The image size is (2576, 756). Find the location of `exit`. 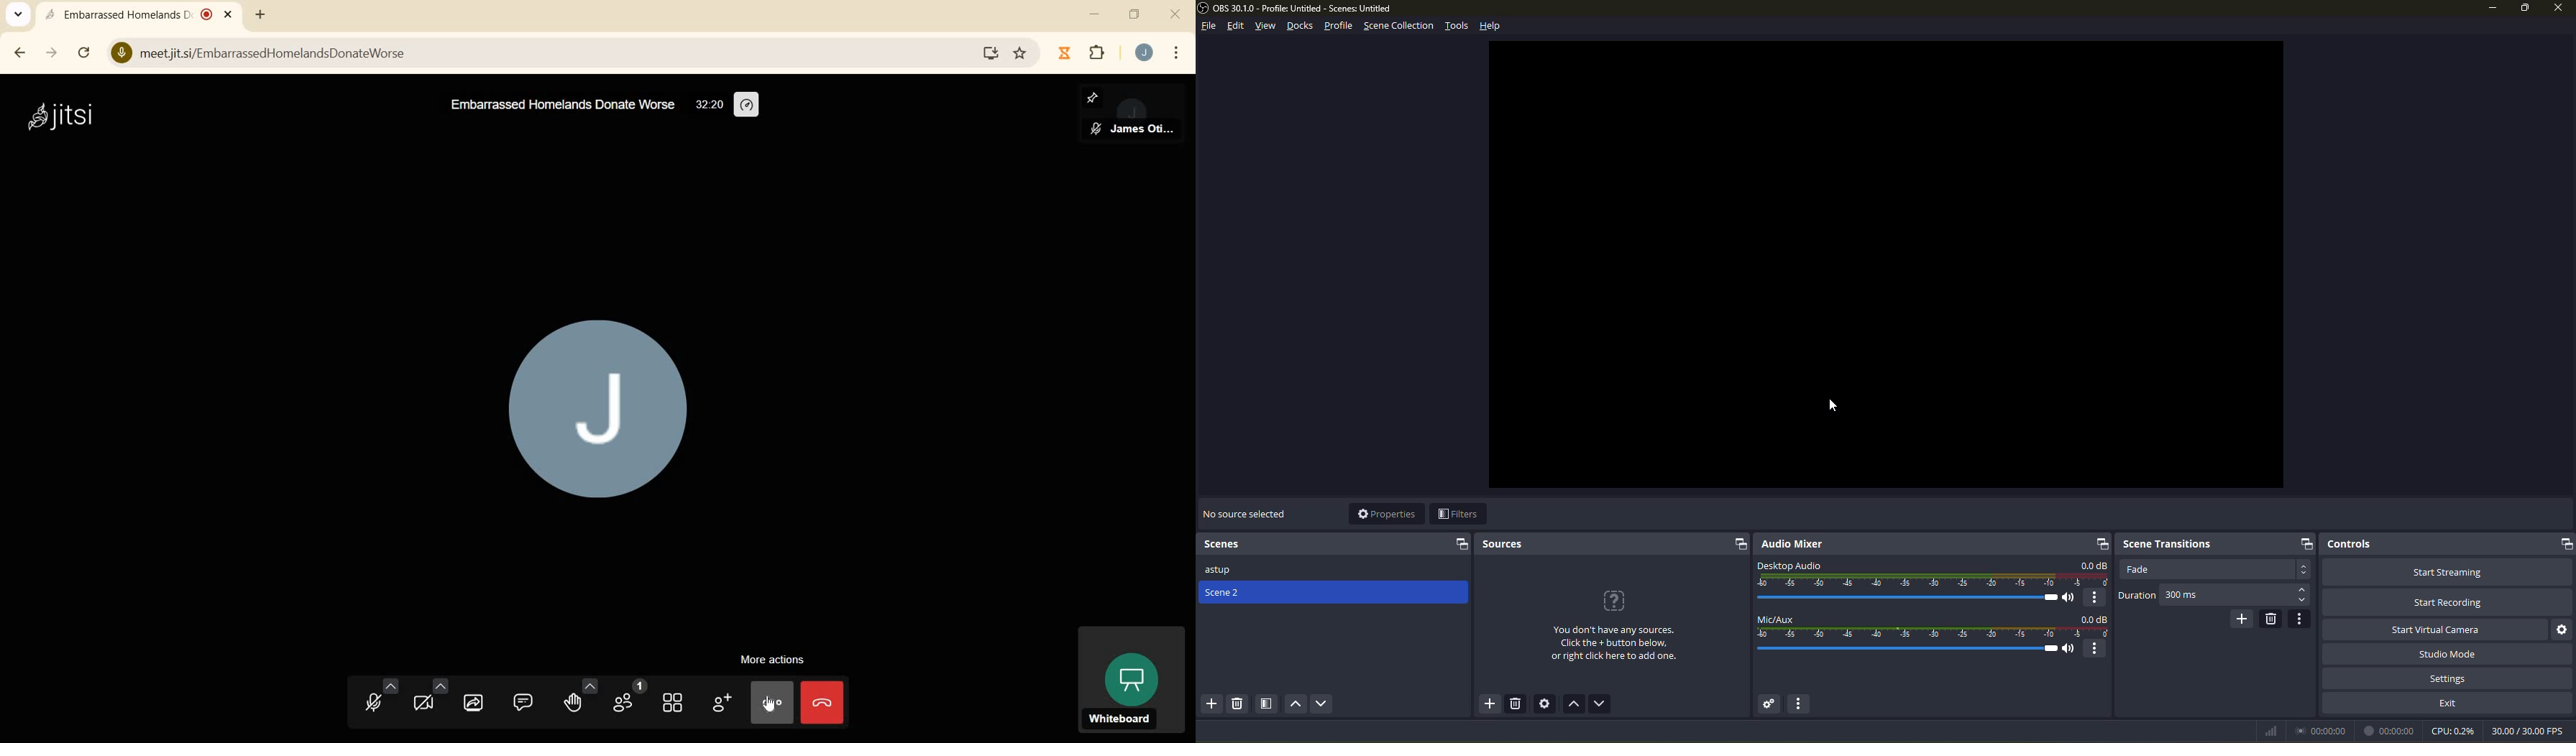

exit is located at coordinates (2449, 703).